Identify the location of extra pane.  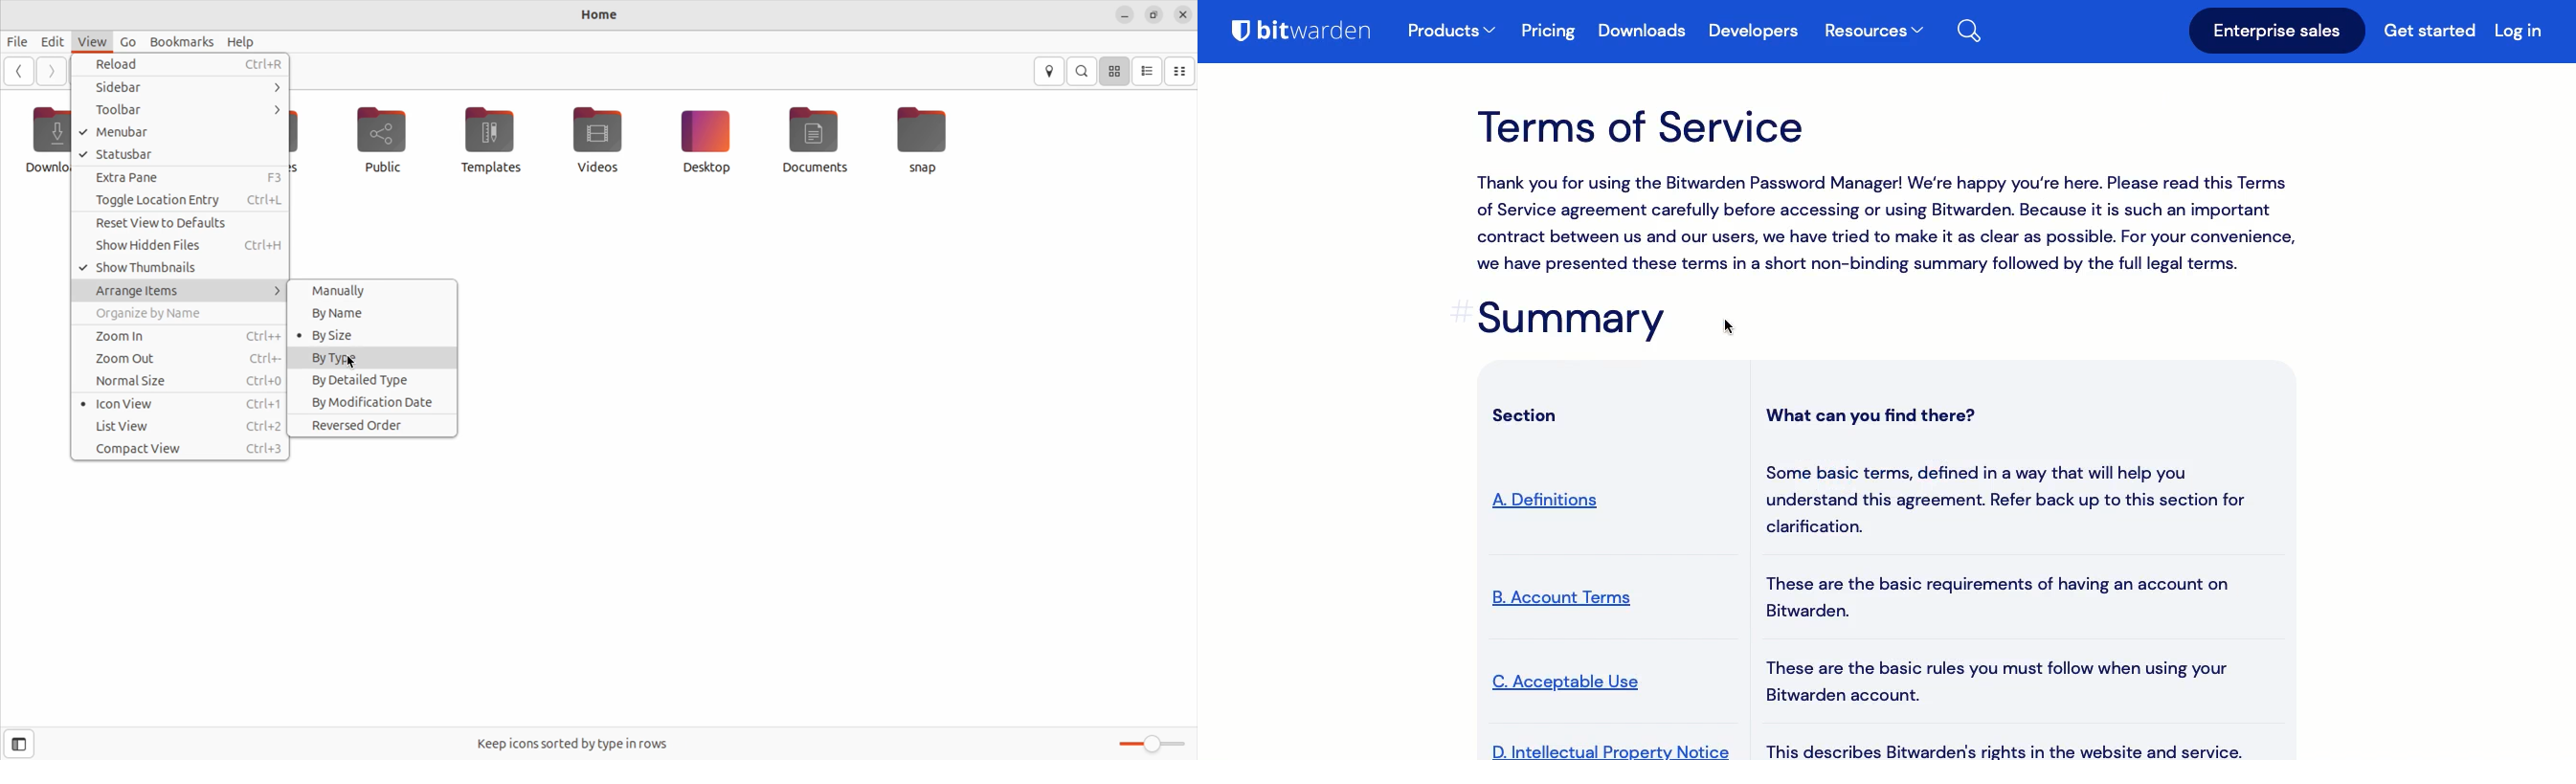
(180, 177).